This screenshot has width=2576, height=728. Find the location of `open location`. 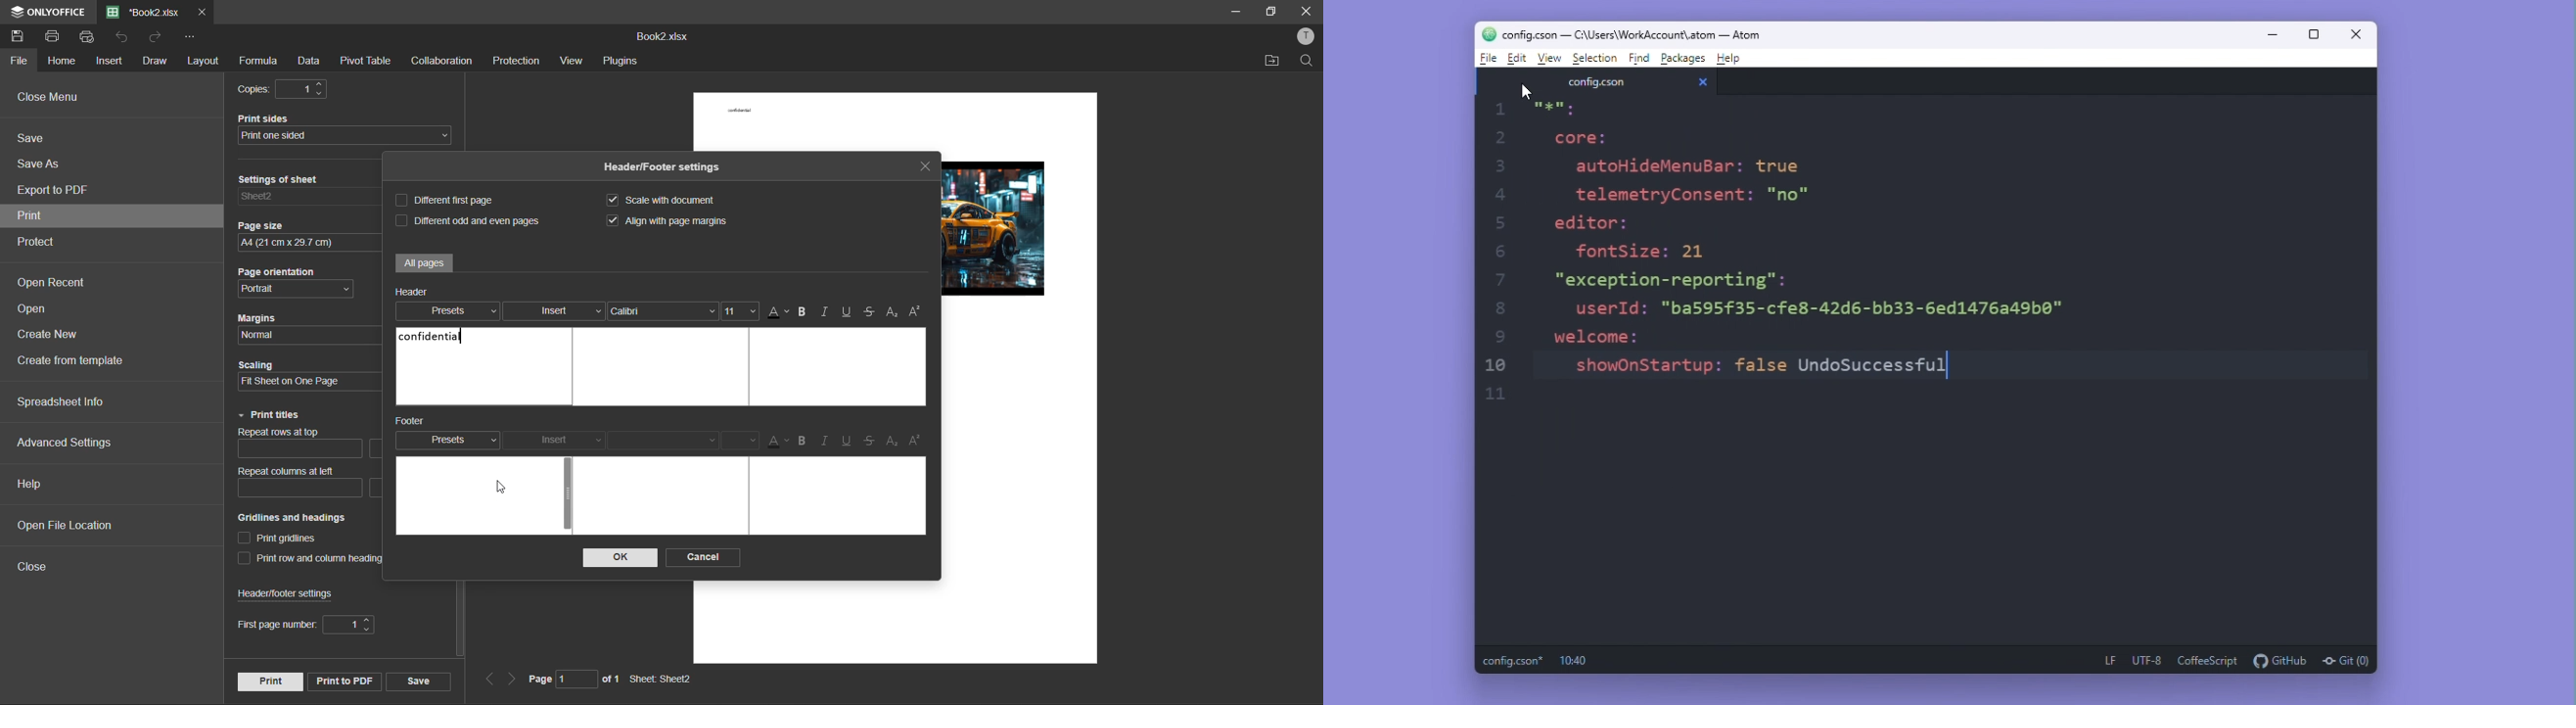

open location is located at coordinates (1270, 61).